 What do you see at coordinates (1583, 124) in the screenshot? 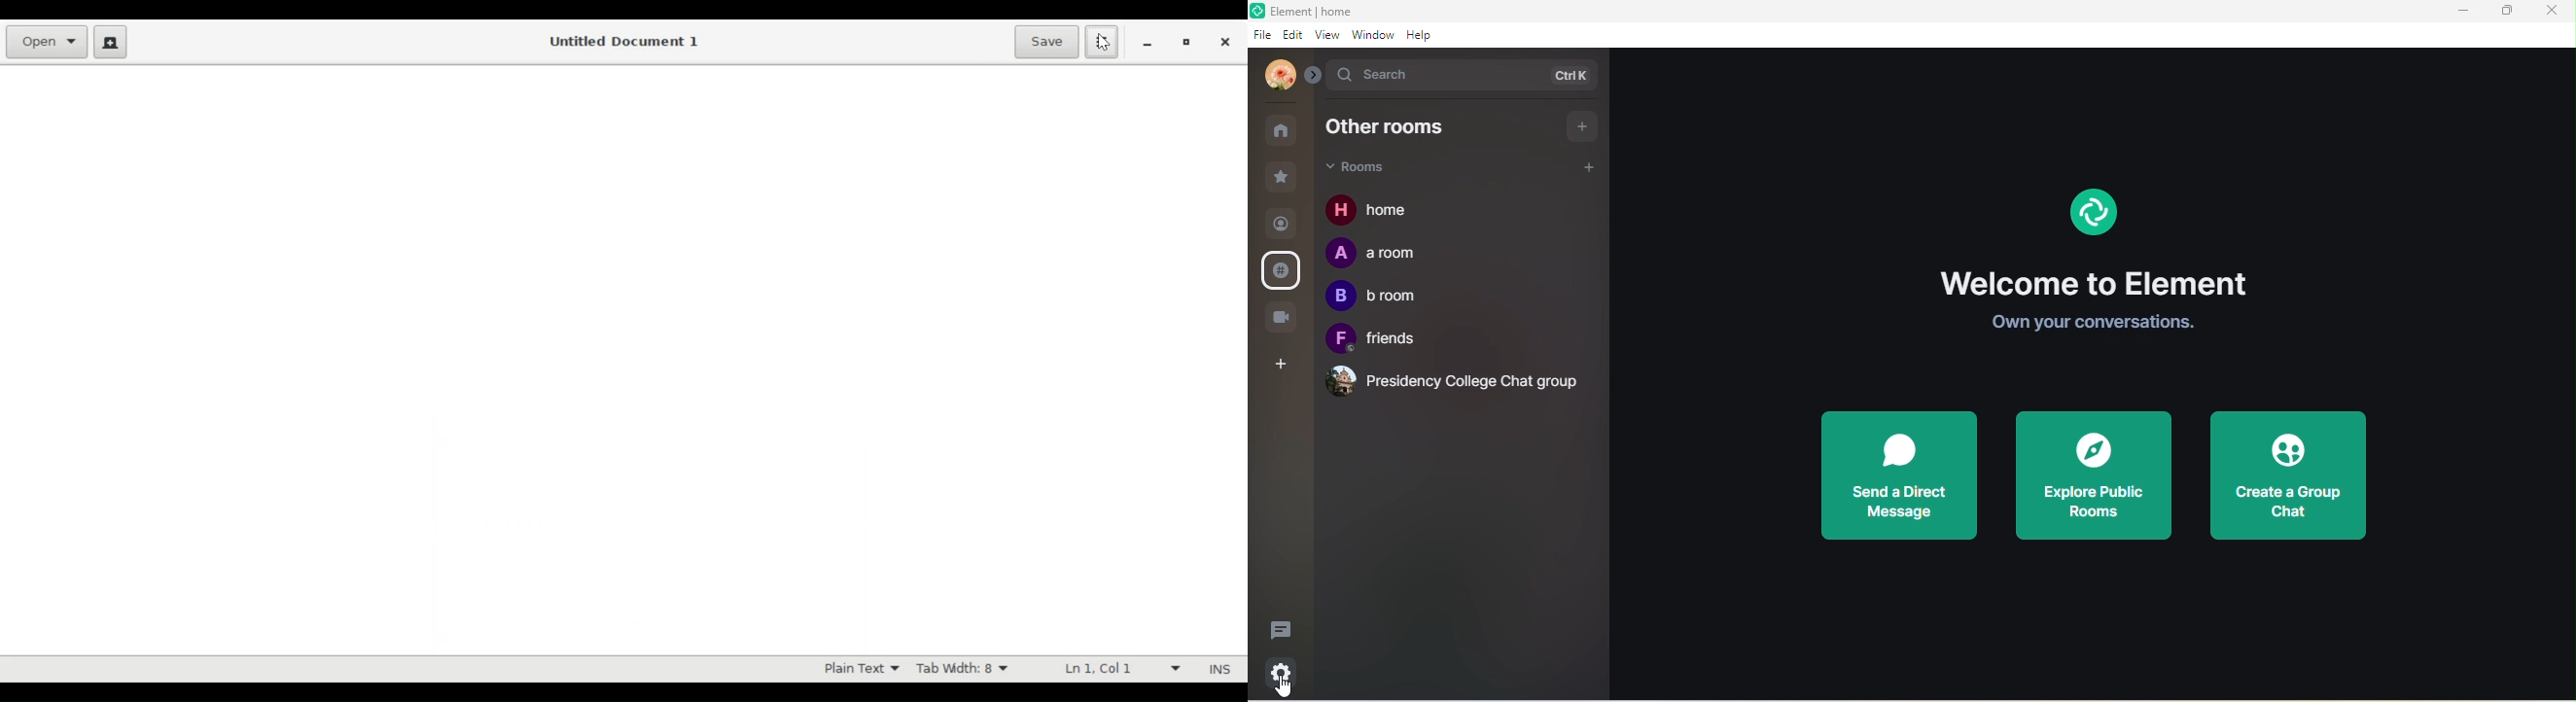
I see `add` at bounding box center [1583, 124].